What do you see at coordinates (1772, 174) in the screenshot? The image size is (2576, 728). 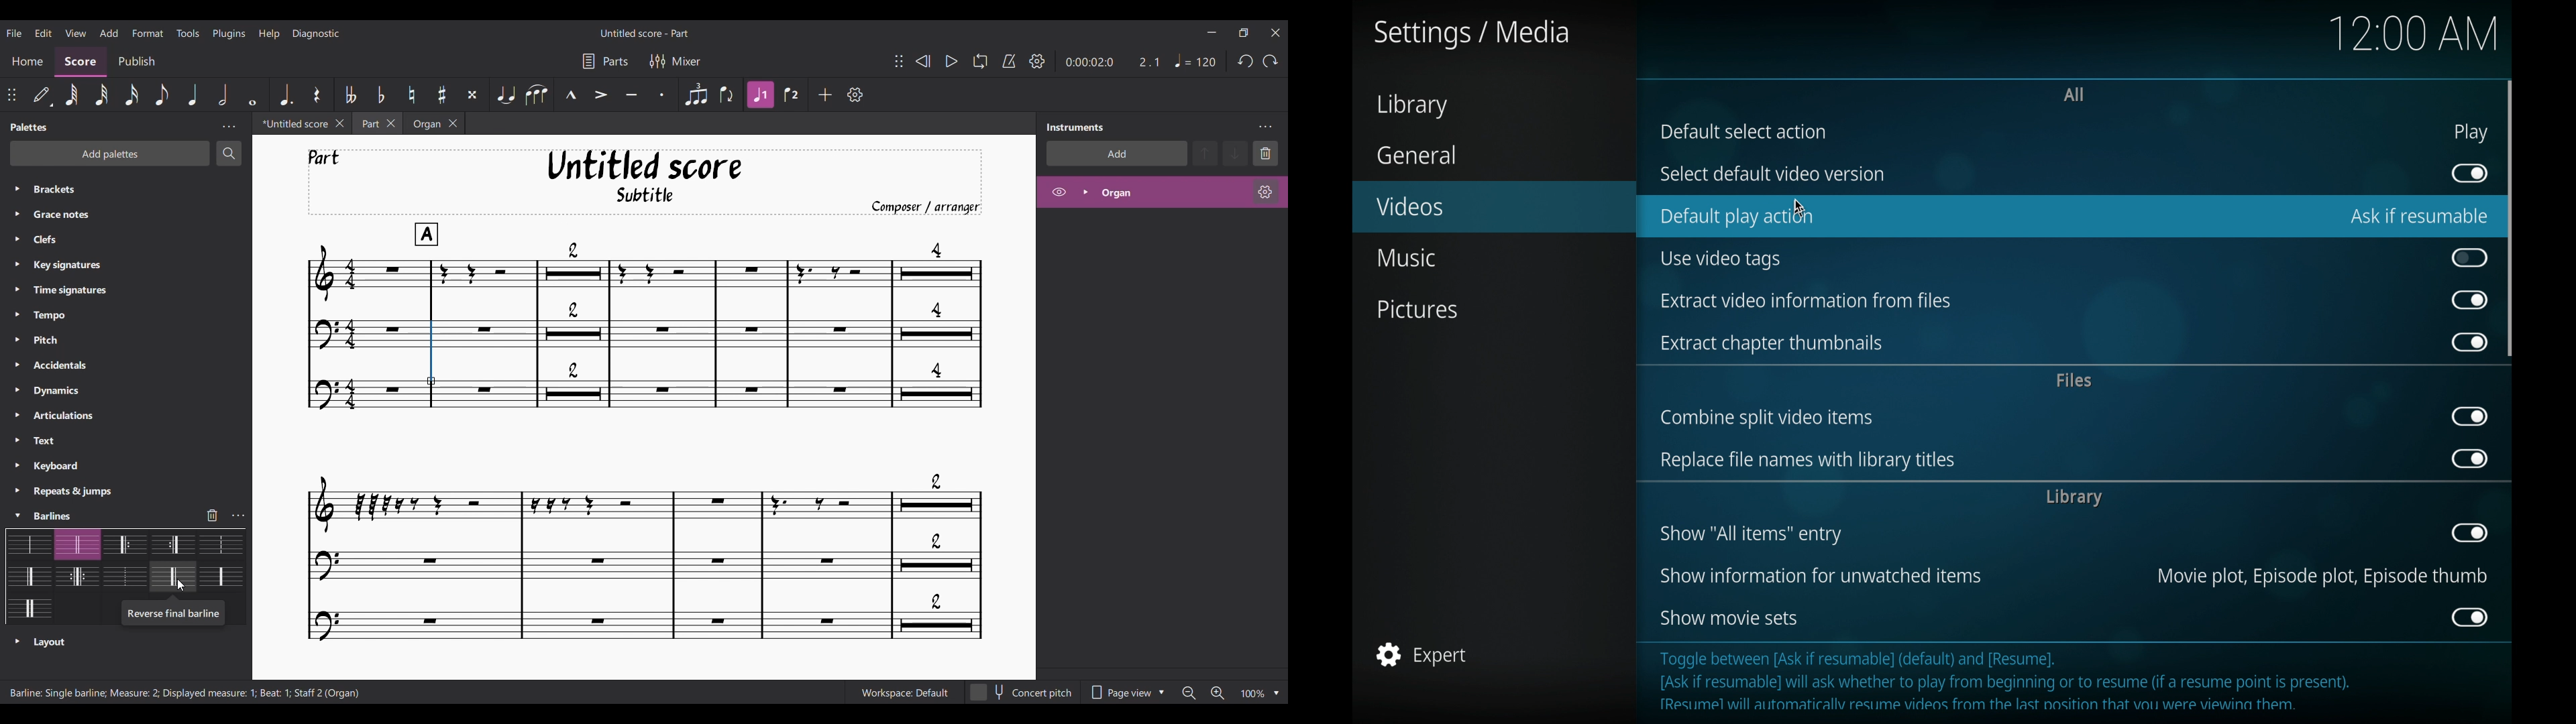 I see `select default video version` at bounding box center [1772, 174].